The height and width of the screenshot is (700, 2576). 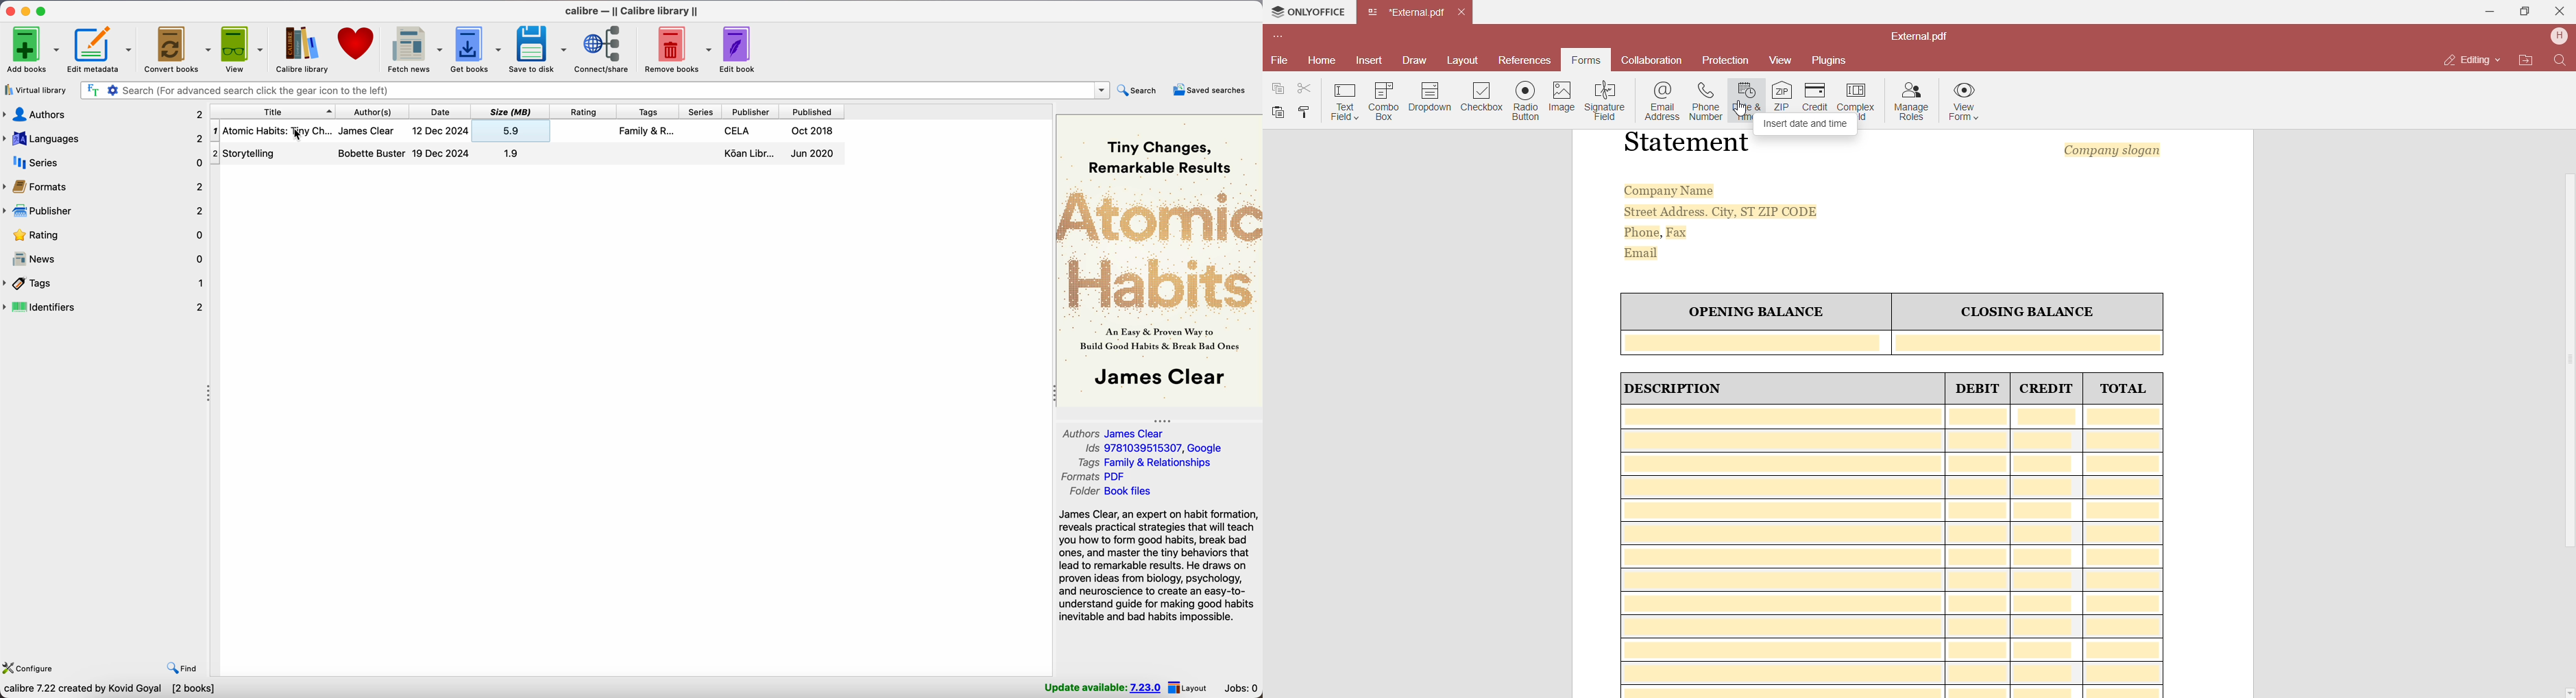 What do you see at coordinates (595, 91) in the screenshot?
I see `search bar` at bounding box center [595, 91].